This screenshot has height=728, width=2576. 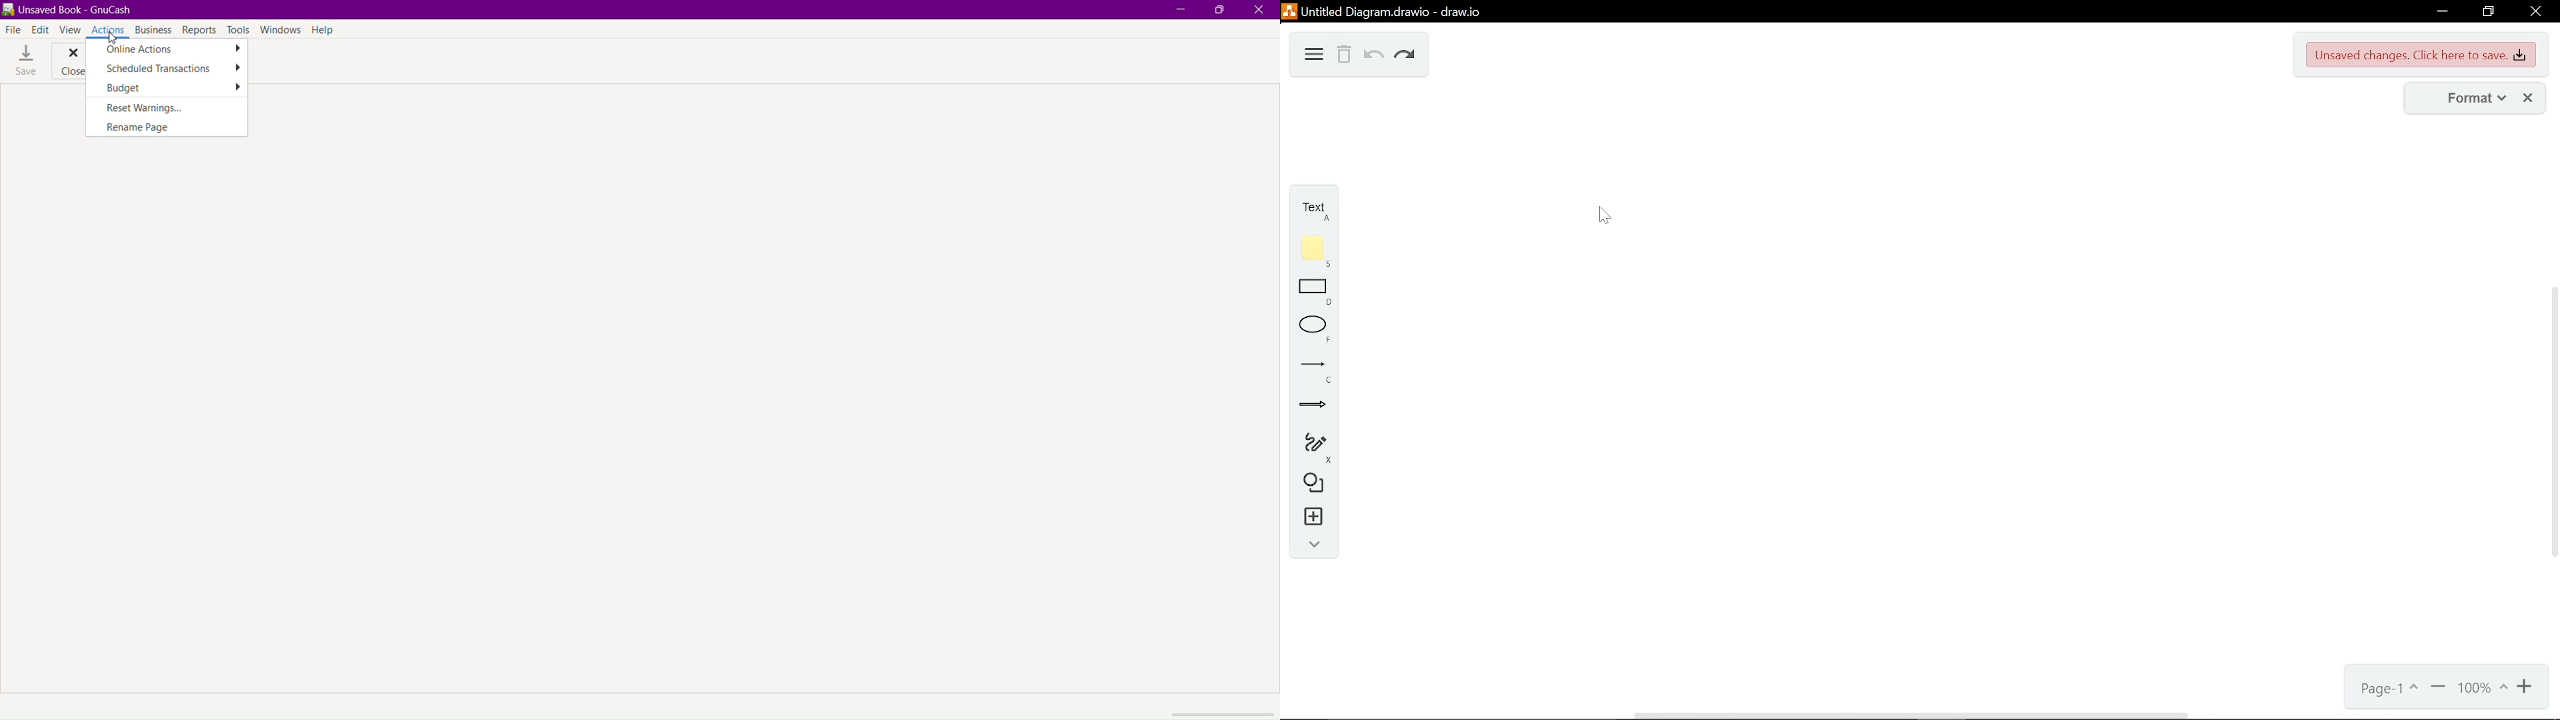 I want to click on Business, so click(x=153, y=28).